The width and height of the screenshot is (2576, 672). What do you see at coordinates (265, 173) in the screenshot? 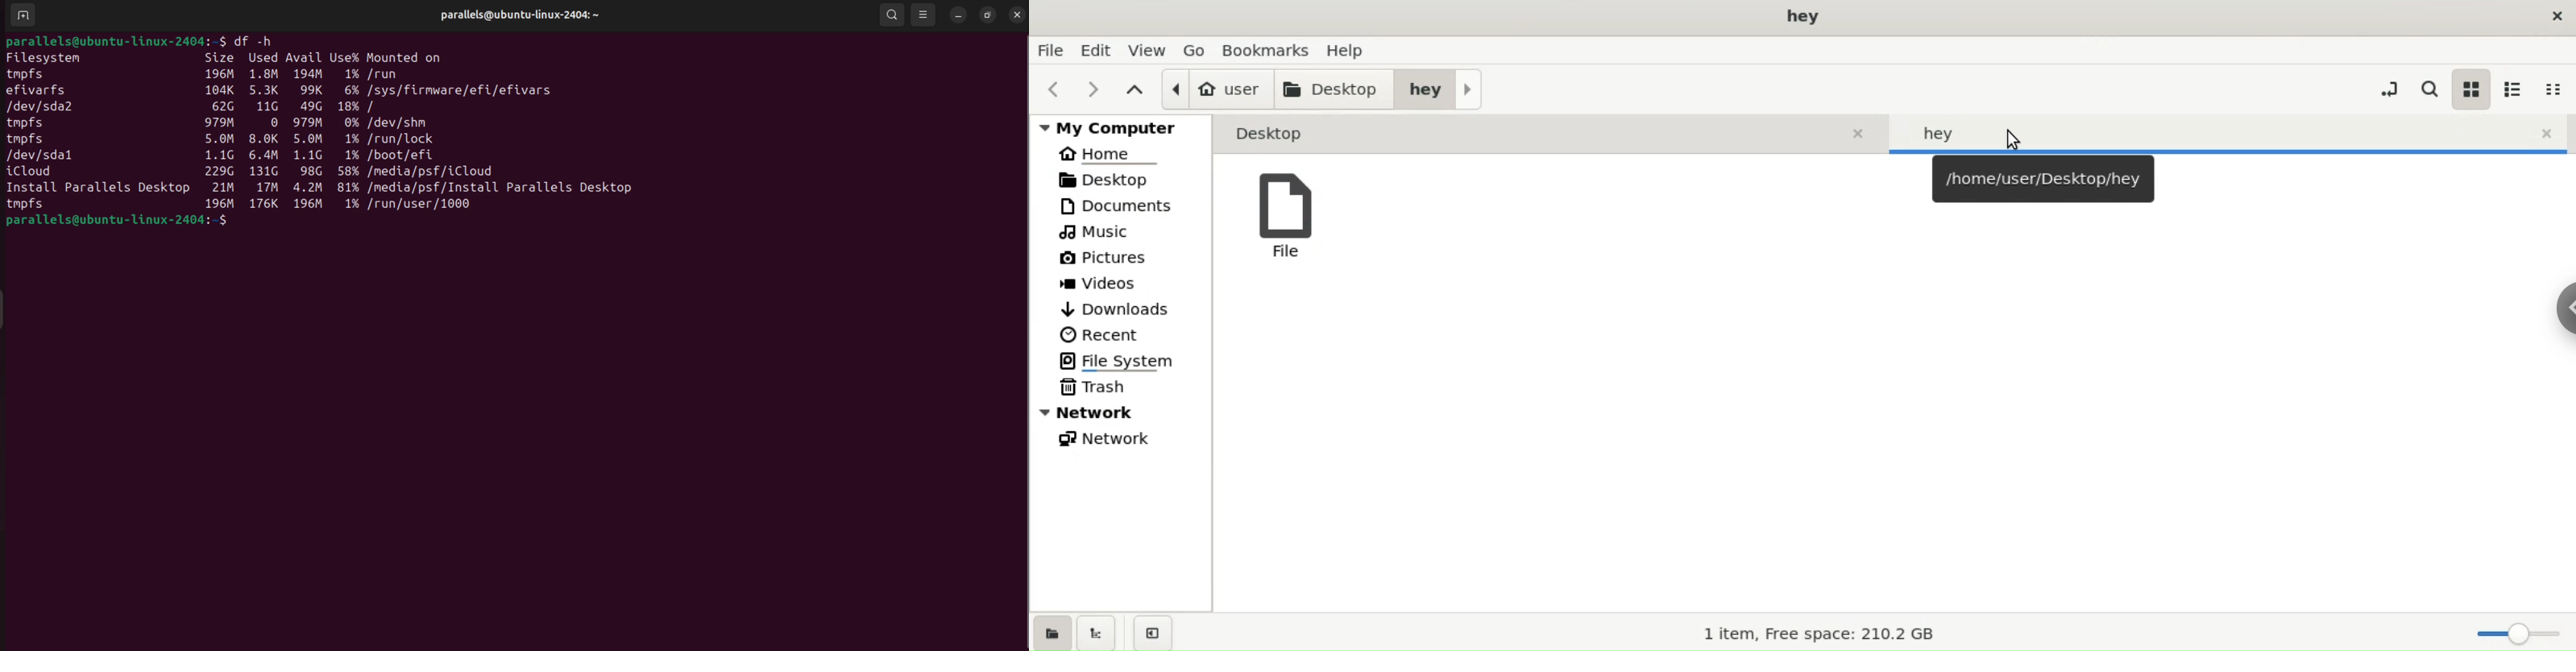
I see `131g` at bounding box center [265, 173].